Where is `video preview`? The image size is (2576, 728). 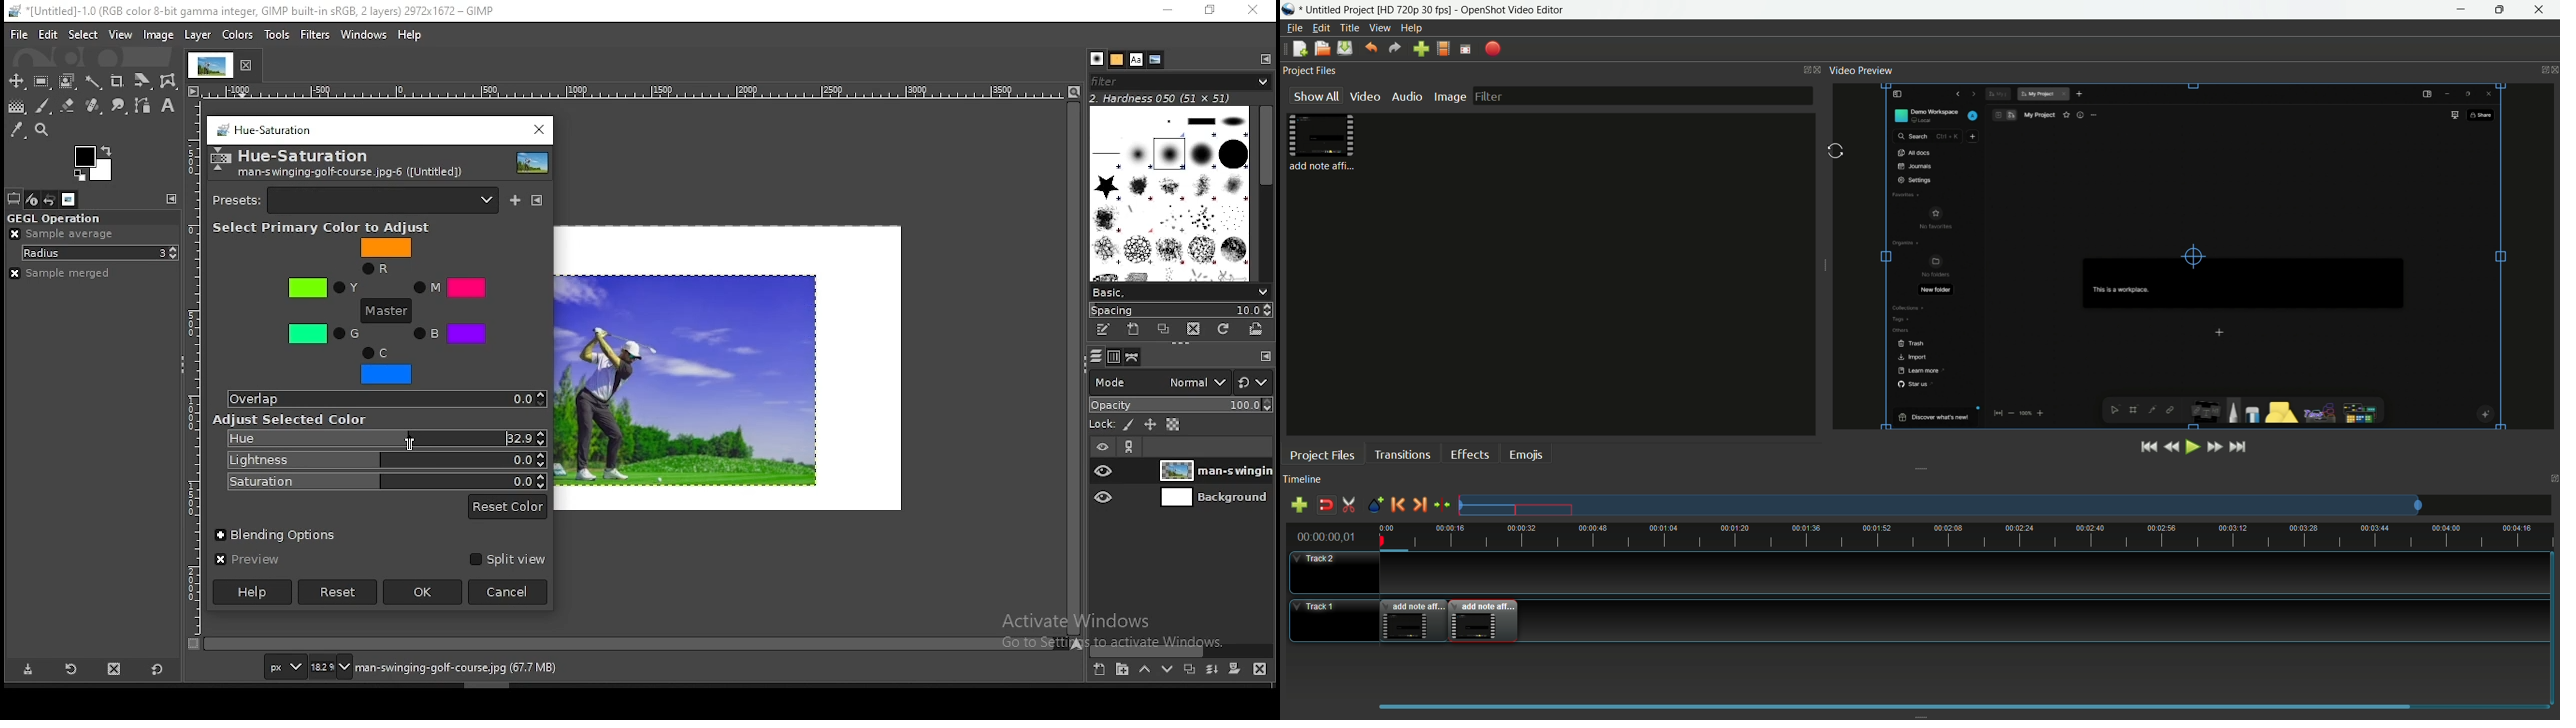
video preview is located at coordinates (1863, 70).